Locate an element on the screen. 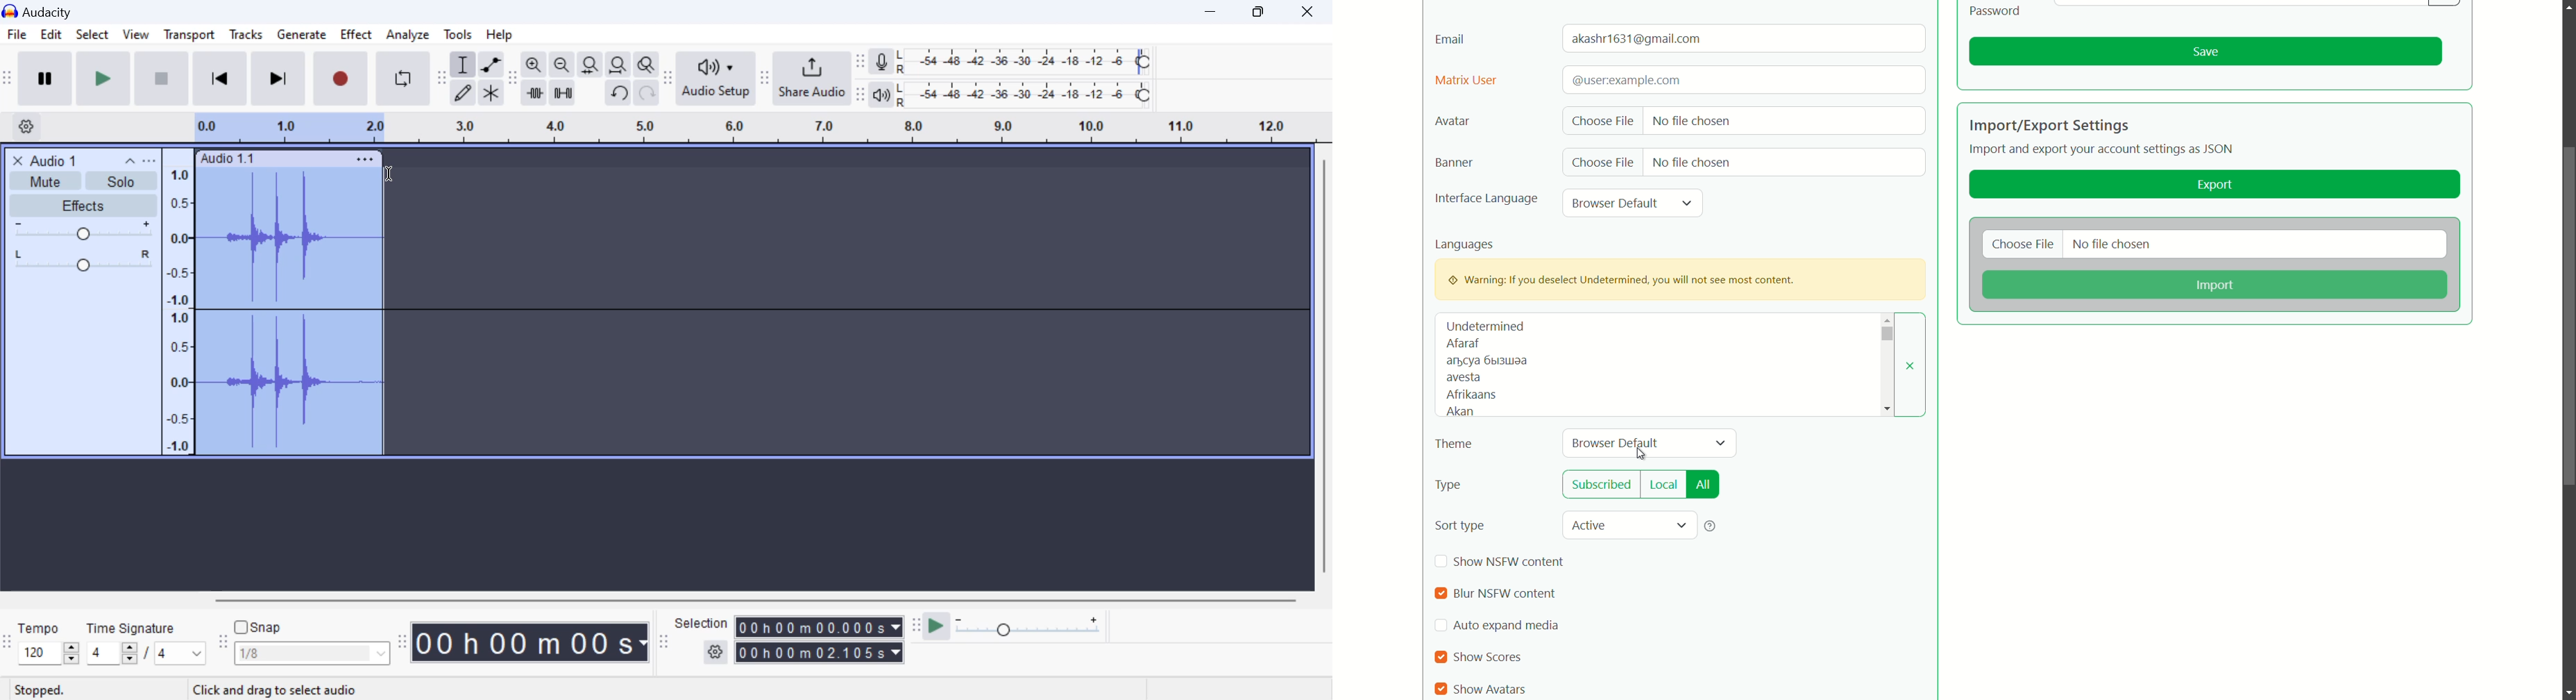 Image resolution: width=2576 pixels, height=700 pixels. fit project to width is located at coordinates (618, 65).